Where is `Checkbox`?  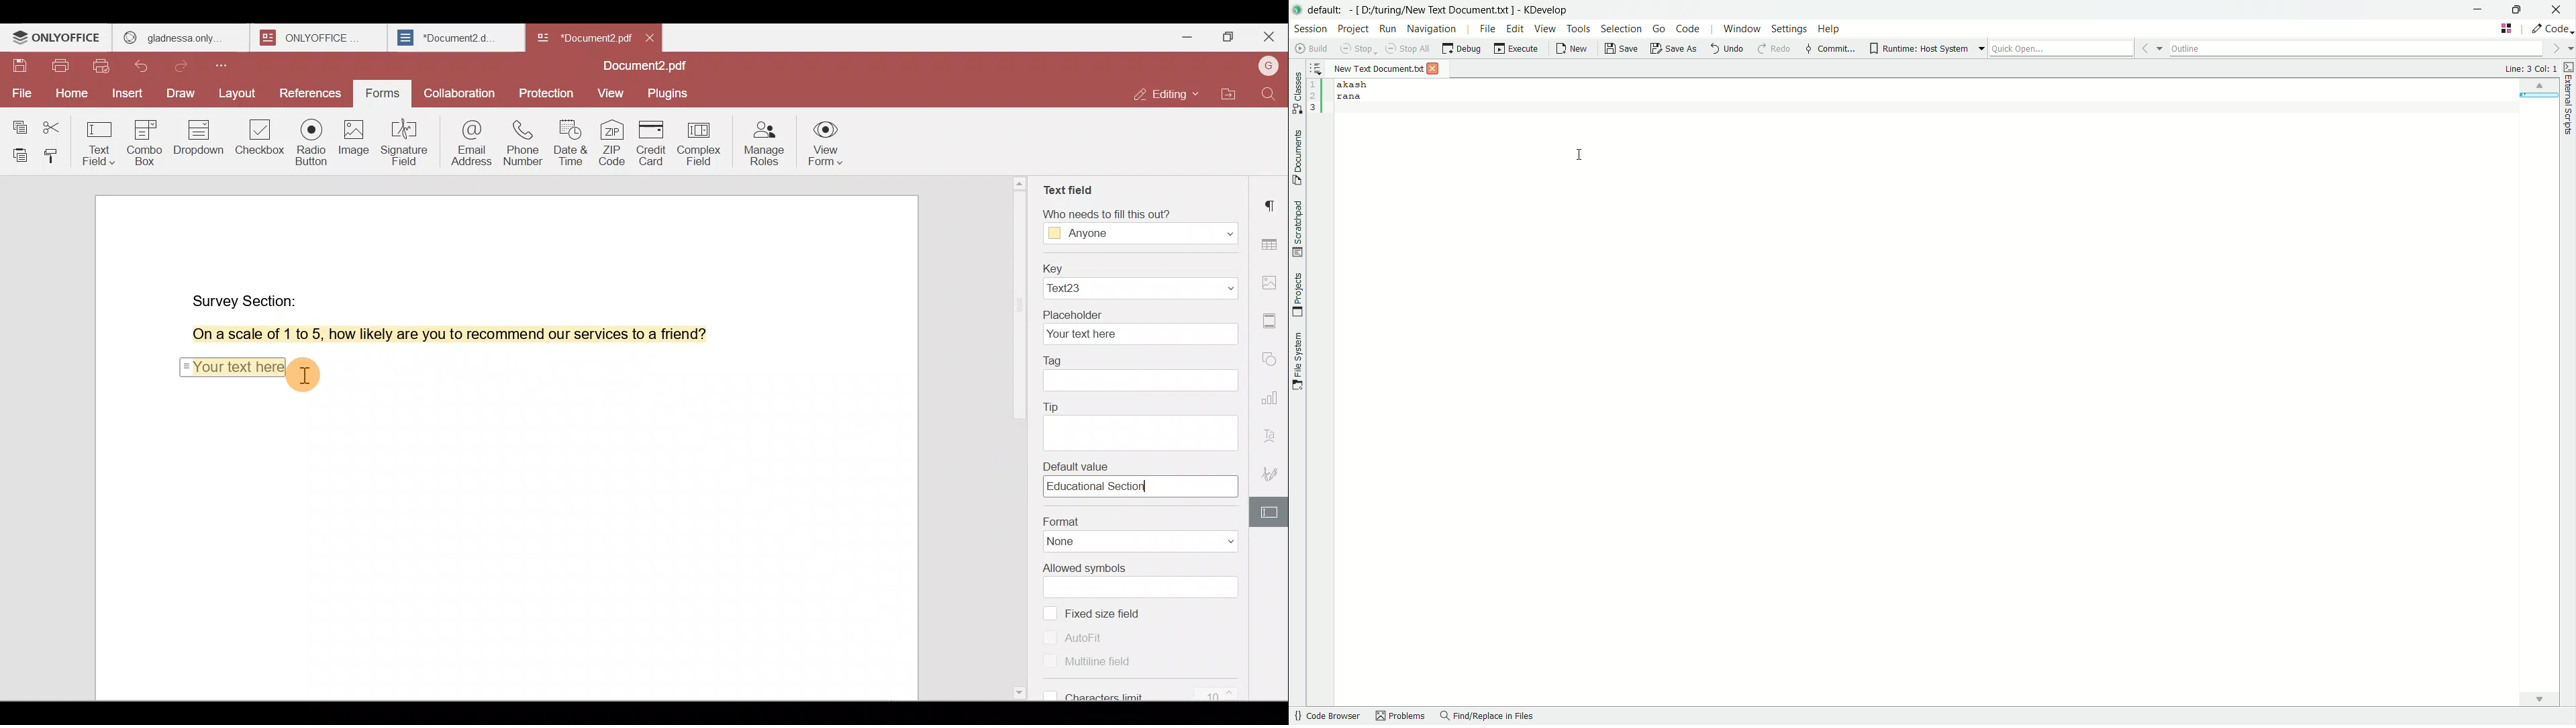
Checkbox is located at coordinates (261, 142).